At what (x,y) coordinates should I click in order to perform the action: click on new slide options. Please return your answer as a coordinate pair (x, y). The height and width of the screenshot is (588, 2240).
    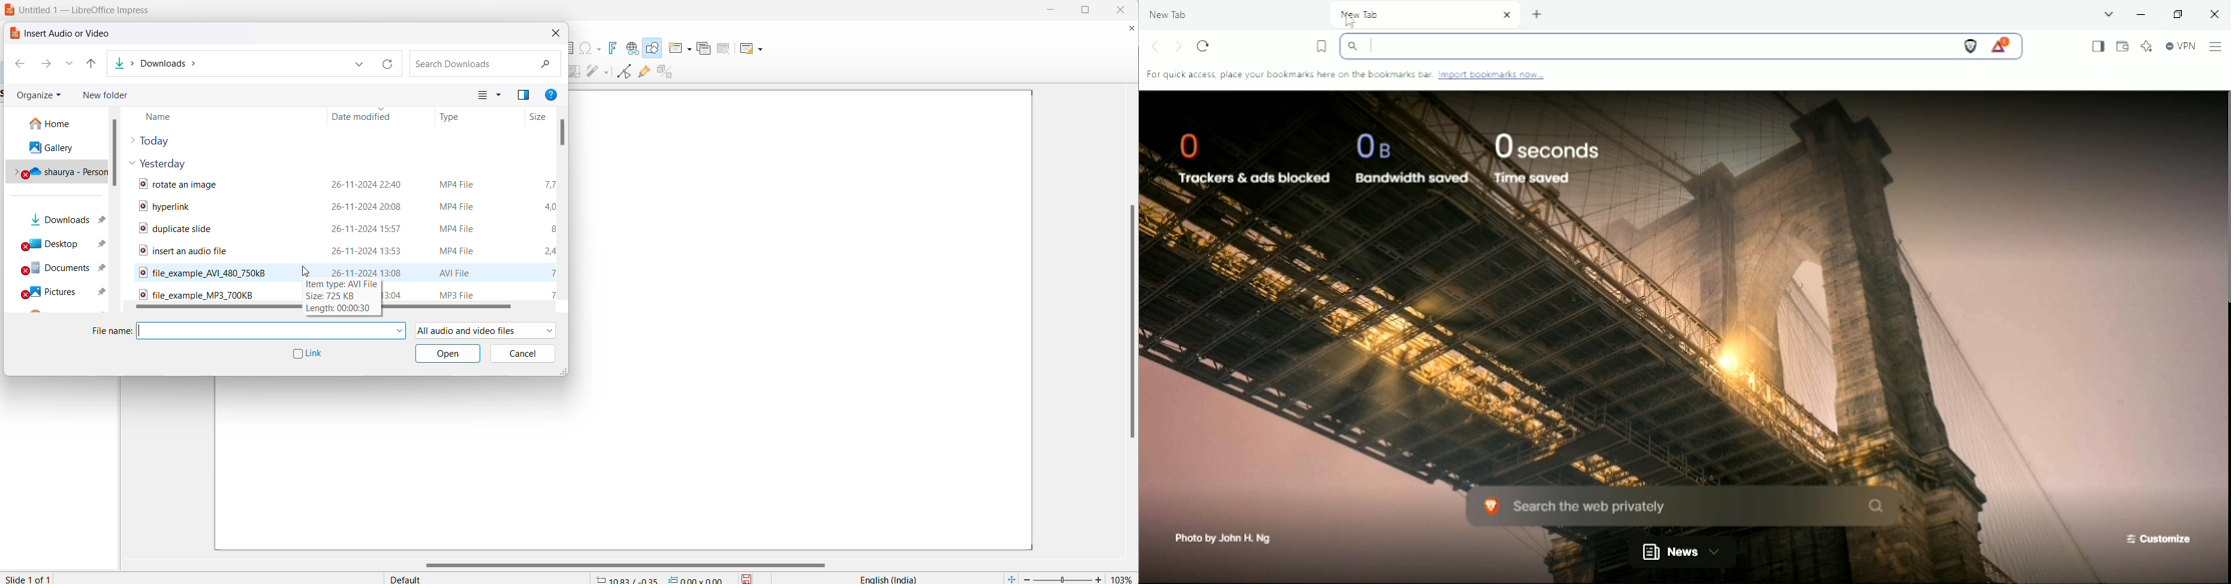
    Looking at the image, I should click on (691, 49).